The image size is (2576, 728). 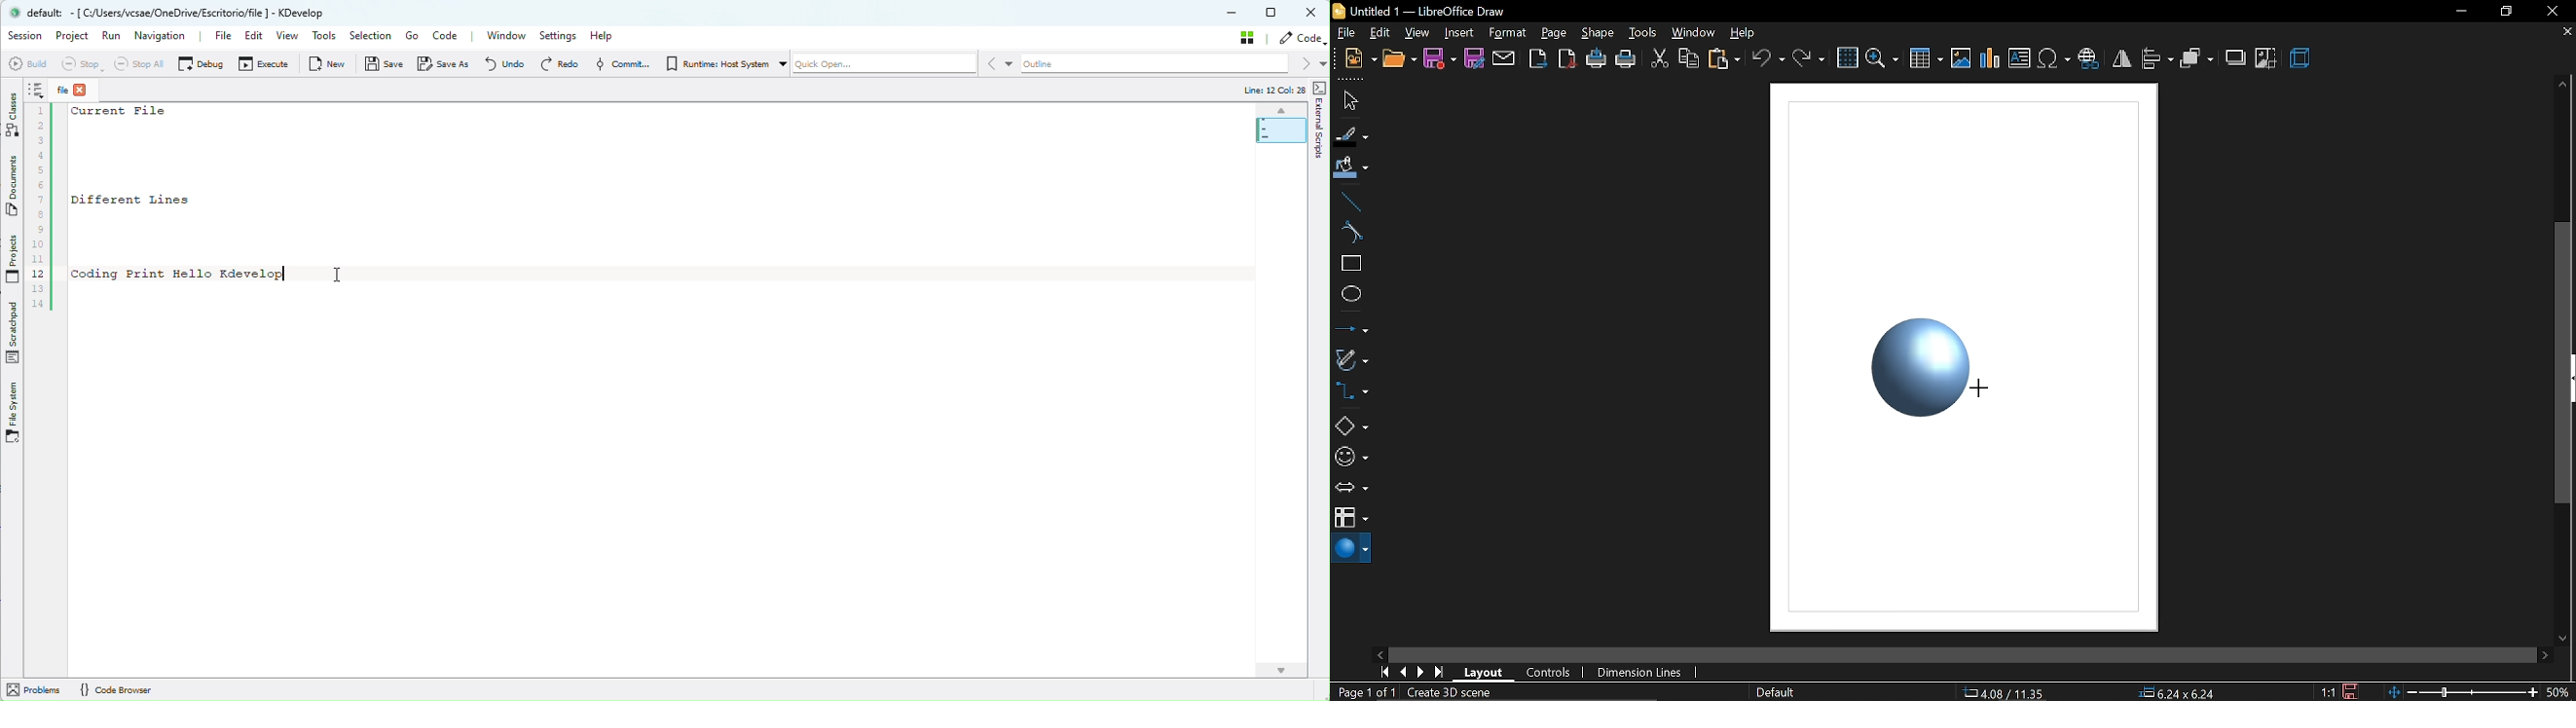 What do you see at coordinates (1350, 457) in the screenshot?
I see `symbol shapes` at bounding box center [1350, 457].